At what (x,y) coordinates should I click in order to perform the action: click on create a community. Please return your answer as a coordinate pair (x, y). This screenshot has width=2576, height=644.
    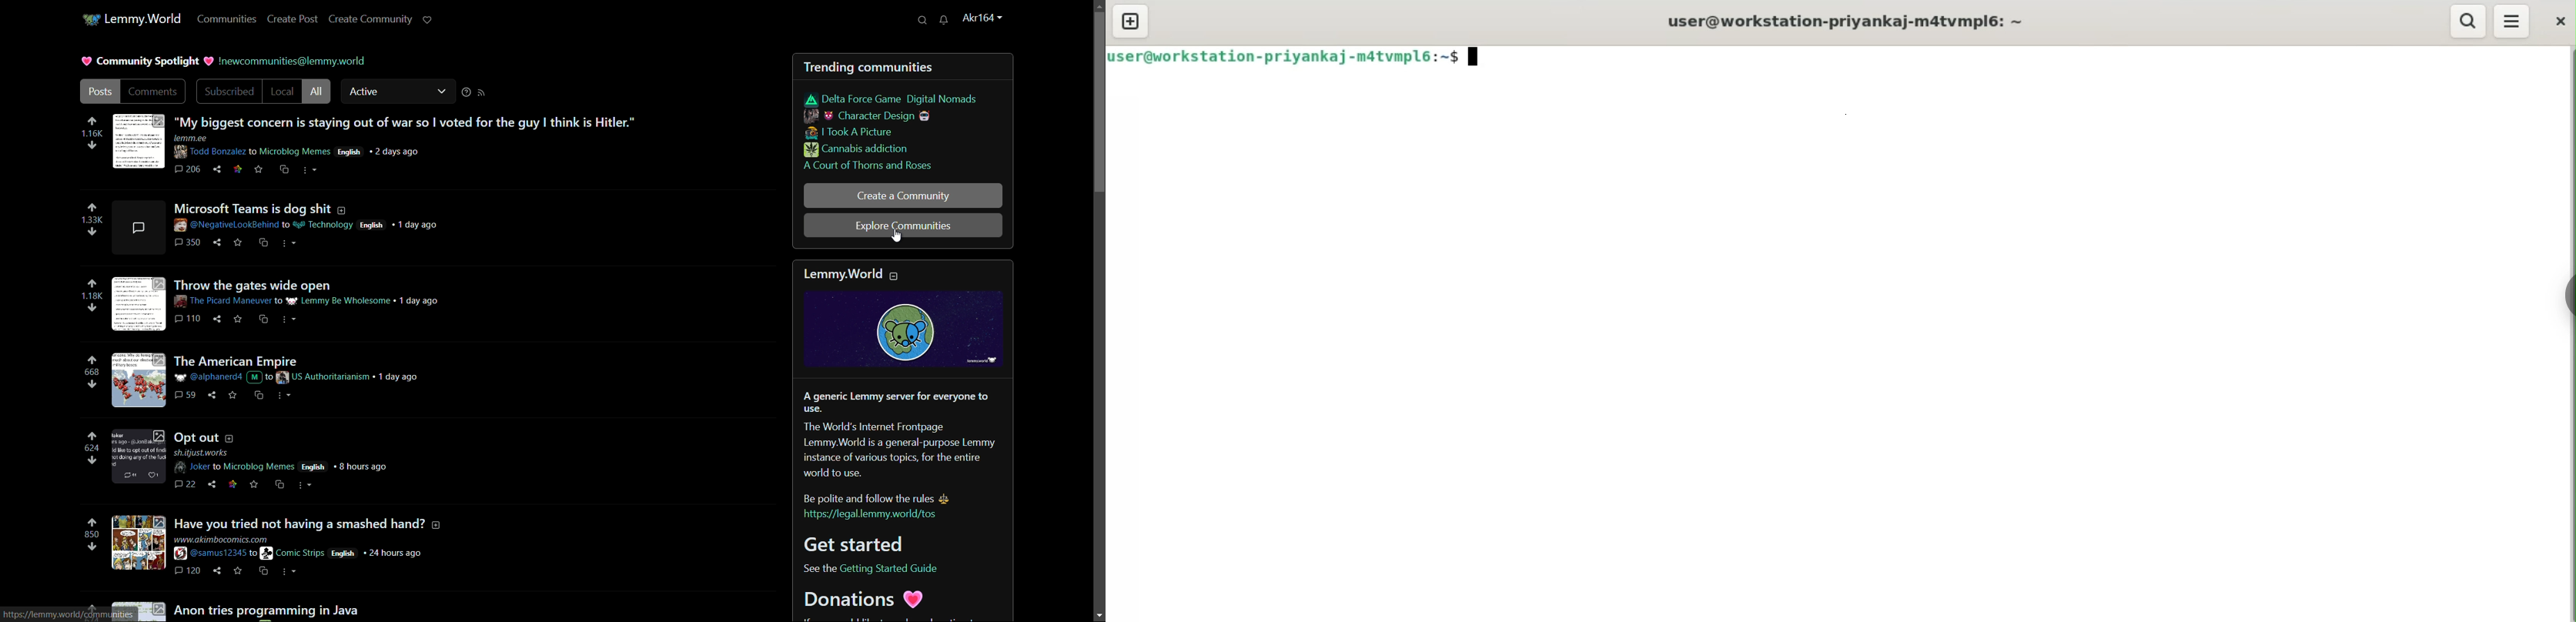
    Looking at the image, I should click on (904, 196).